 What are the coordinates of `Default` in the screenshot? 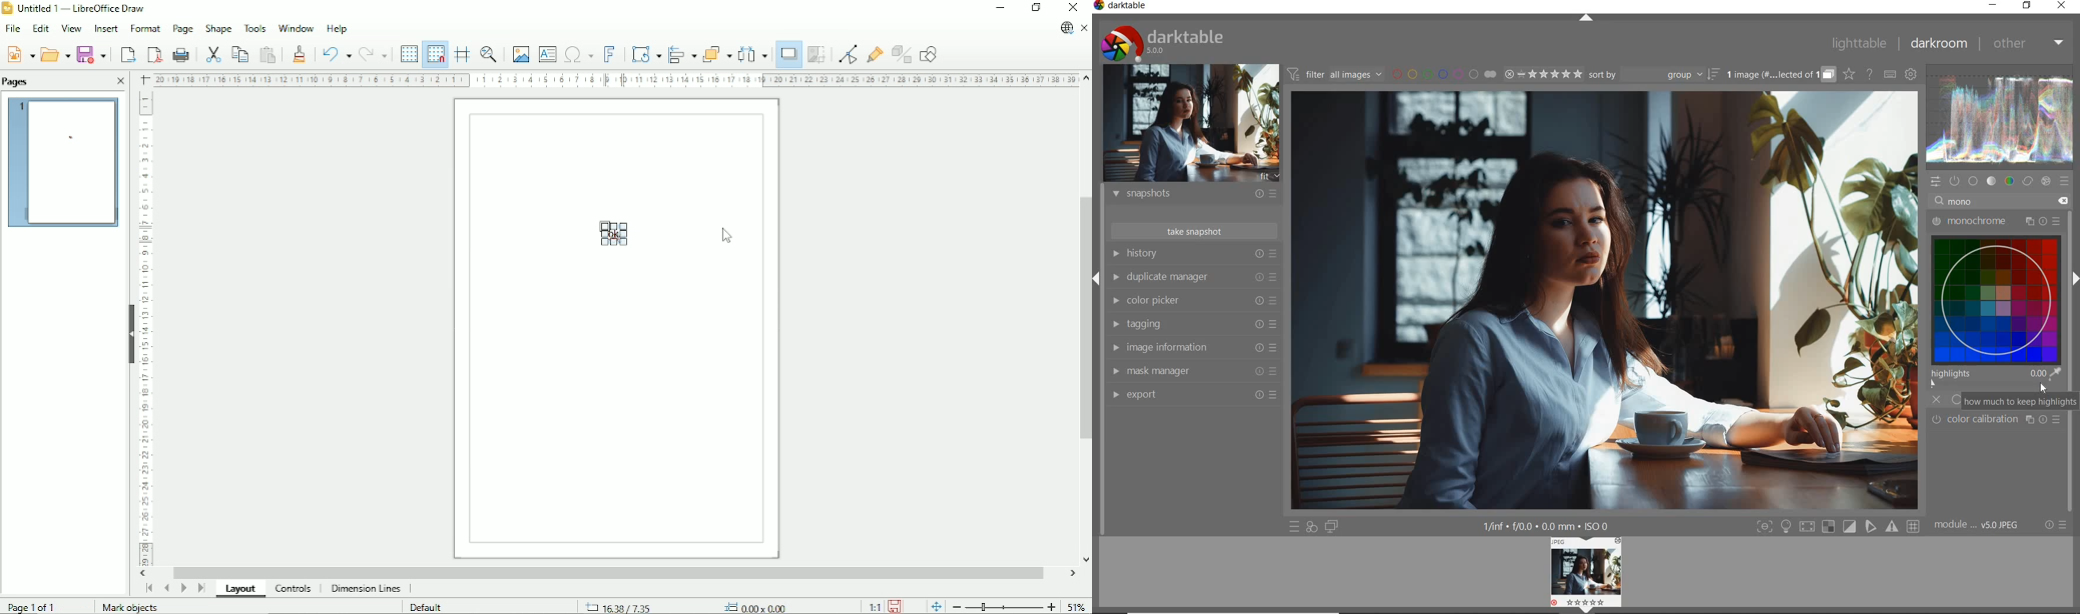 It's located at (429, 607).